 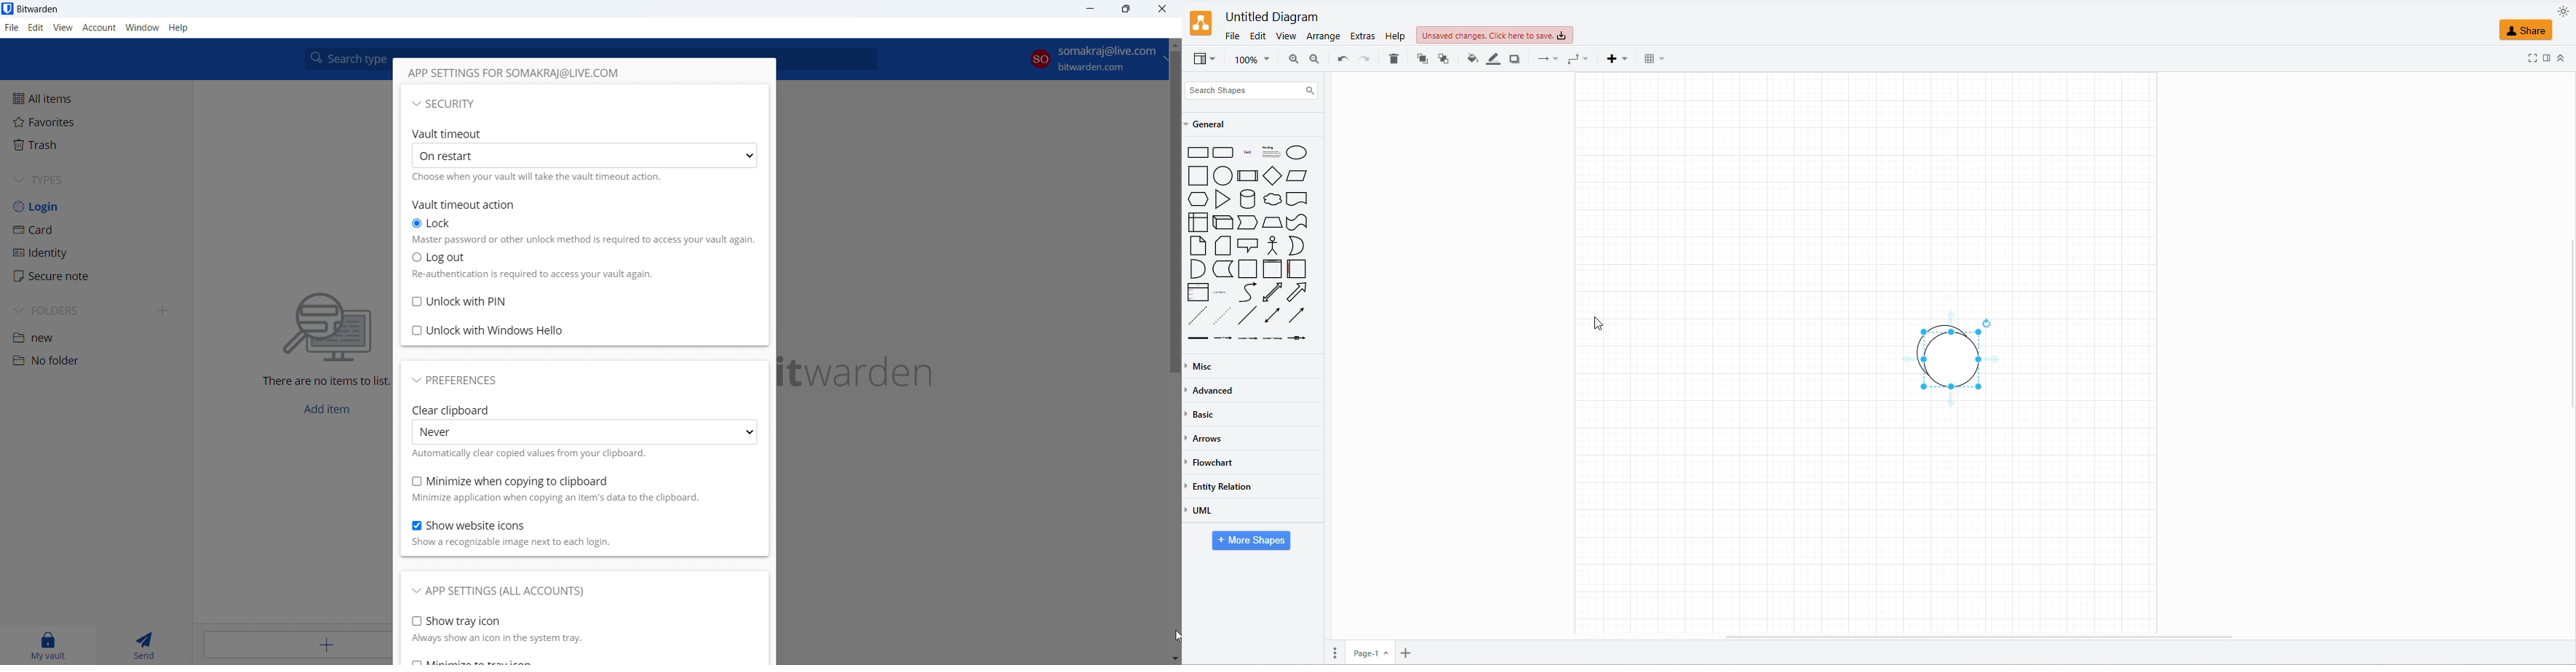 What do you see at coordinates (1209, 124) in the screenshot?
I see `GENERAL` at bounding box center [1209, 124].